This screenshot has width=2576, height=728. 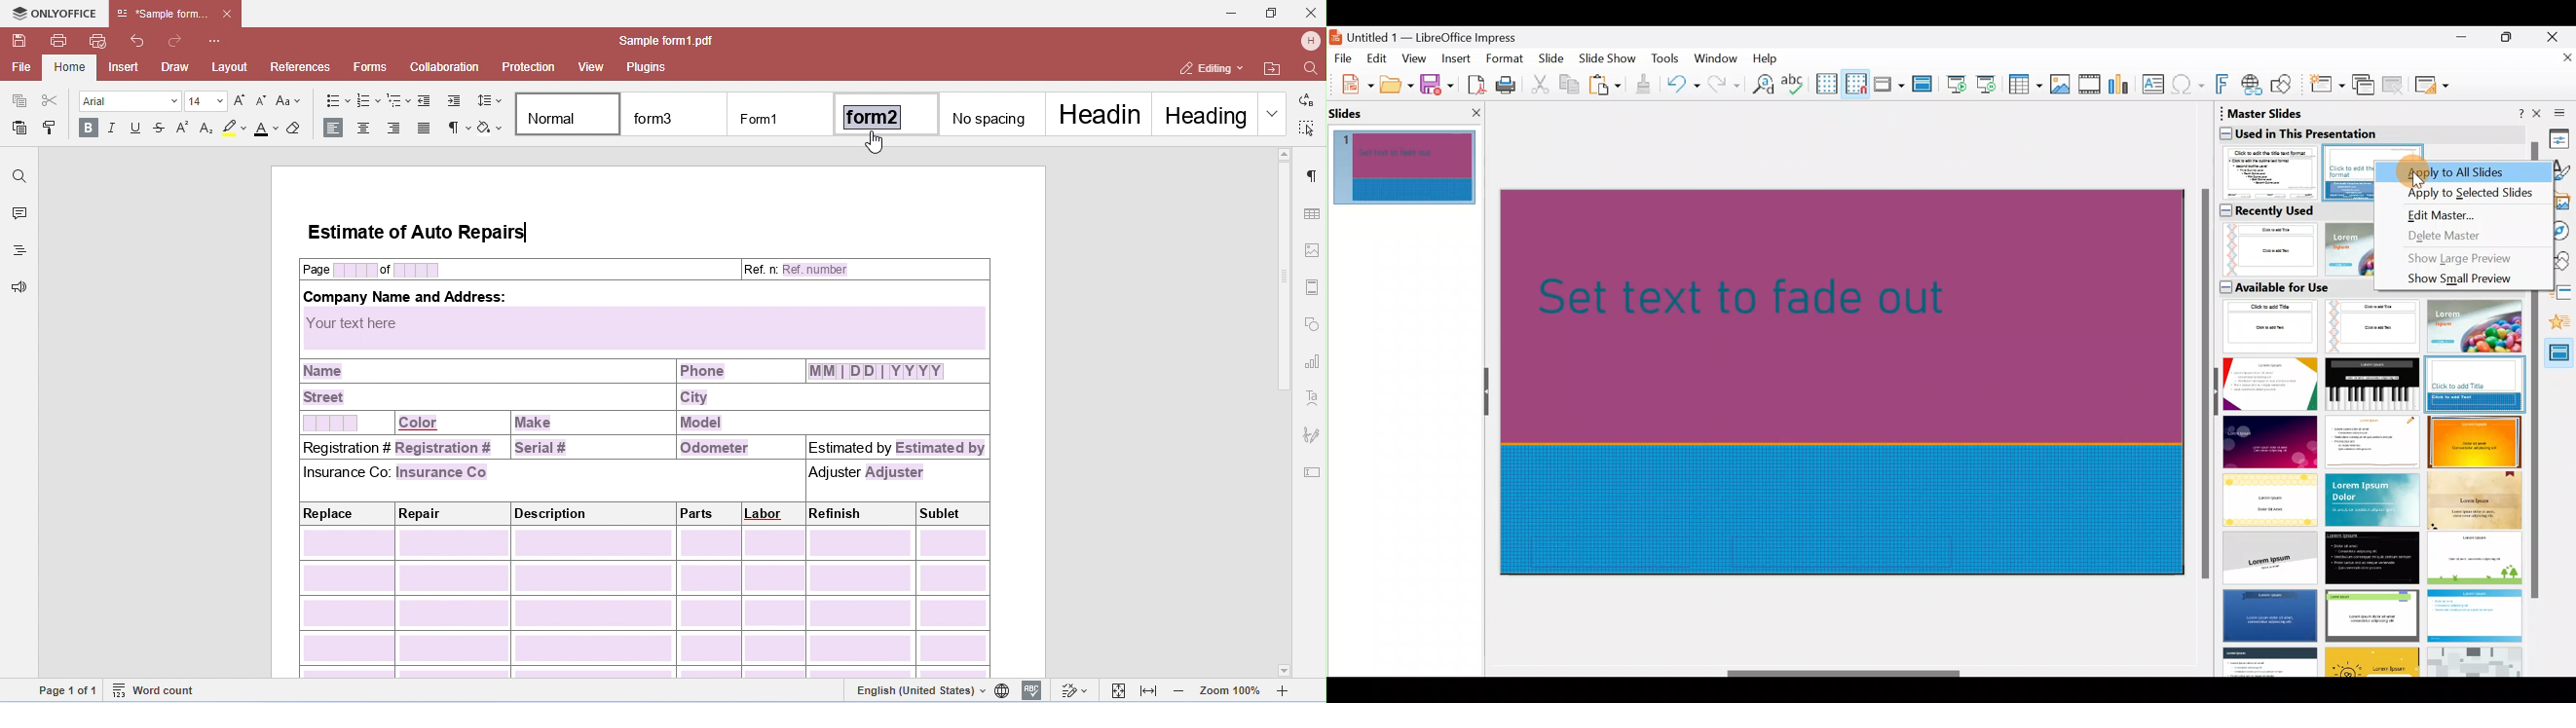 I want to click on Display grid, so click(x=1826, y=83).